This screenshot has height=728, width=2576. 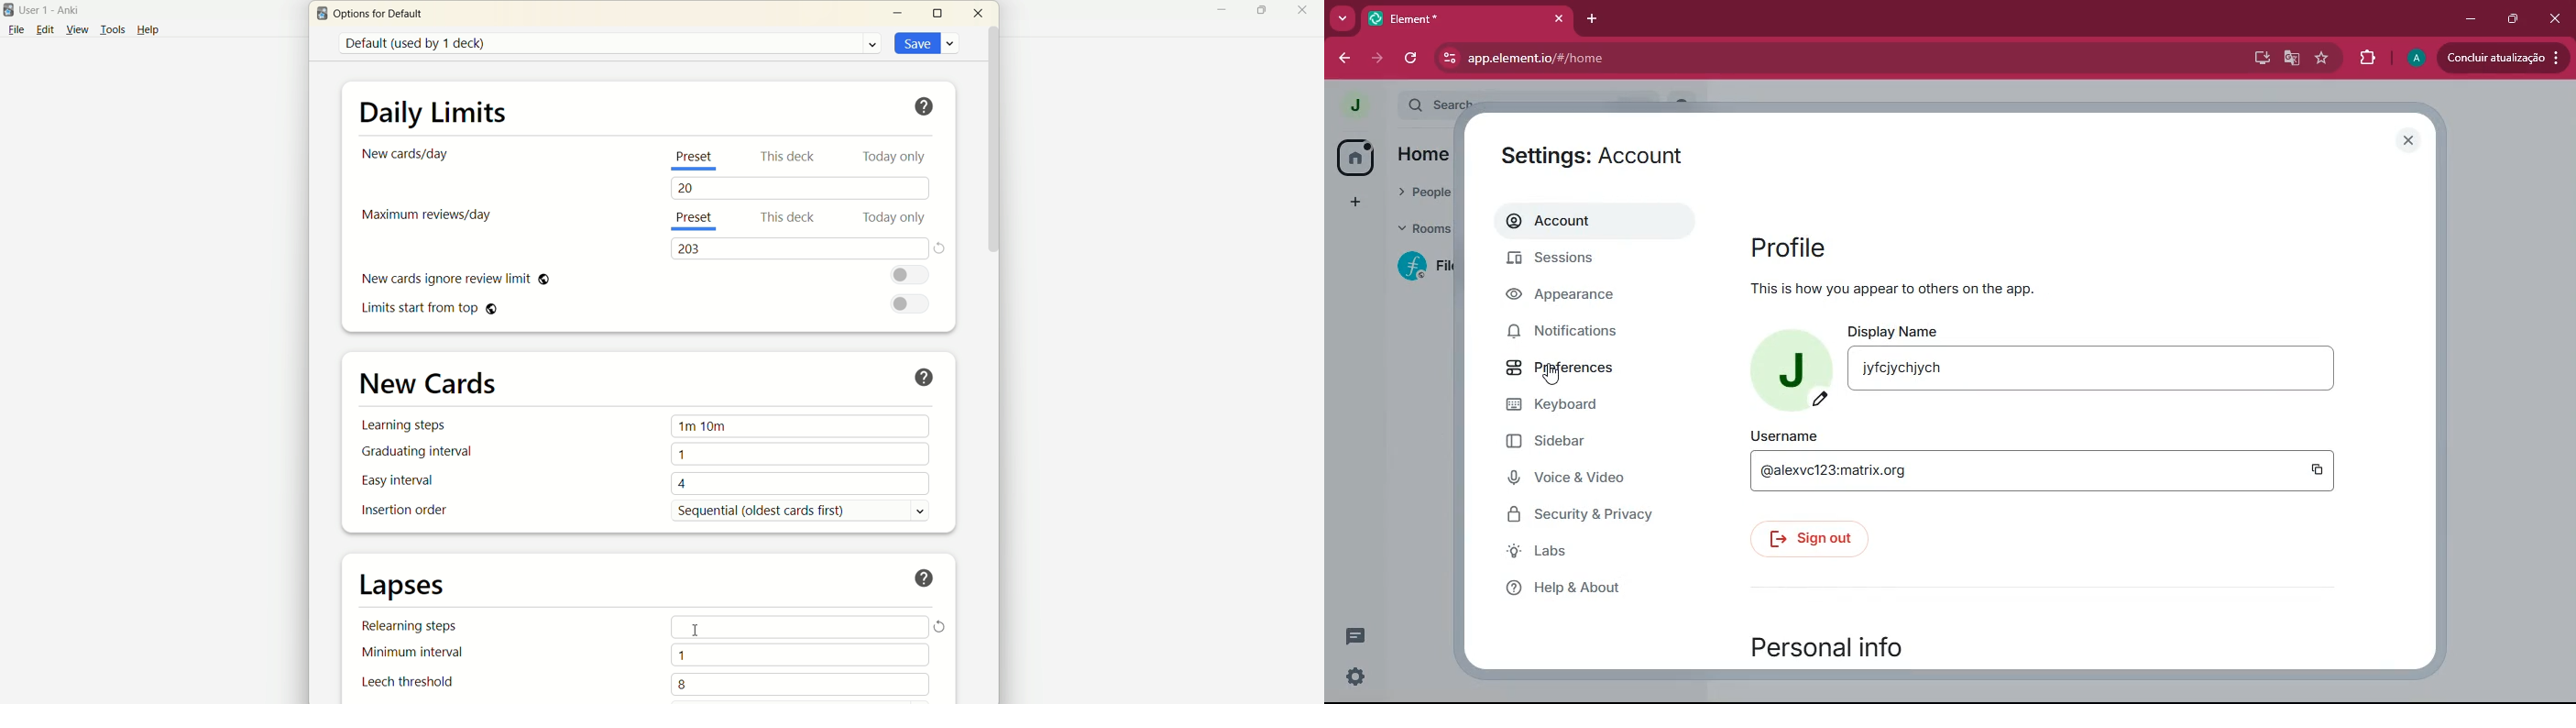 What do you see at coordinates (1216, 12) in the screenshot?
I see `minimize` at bounding box center [1216, 12].